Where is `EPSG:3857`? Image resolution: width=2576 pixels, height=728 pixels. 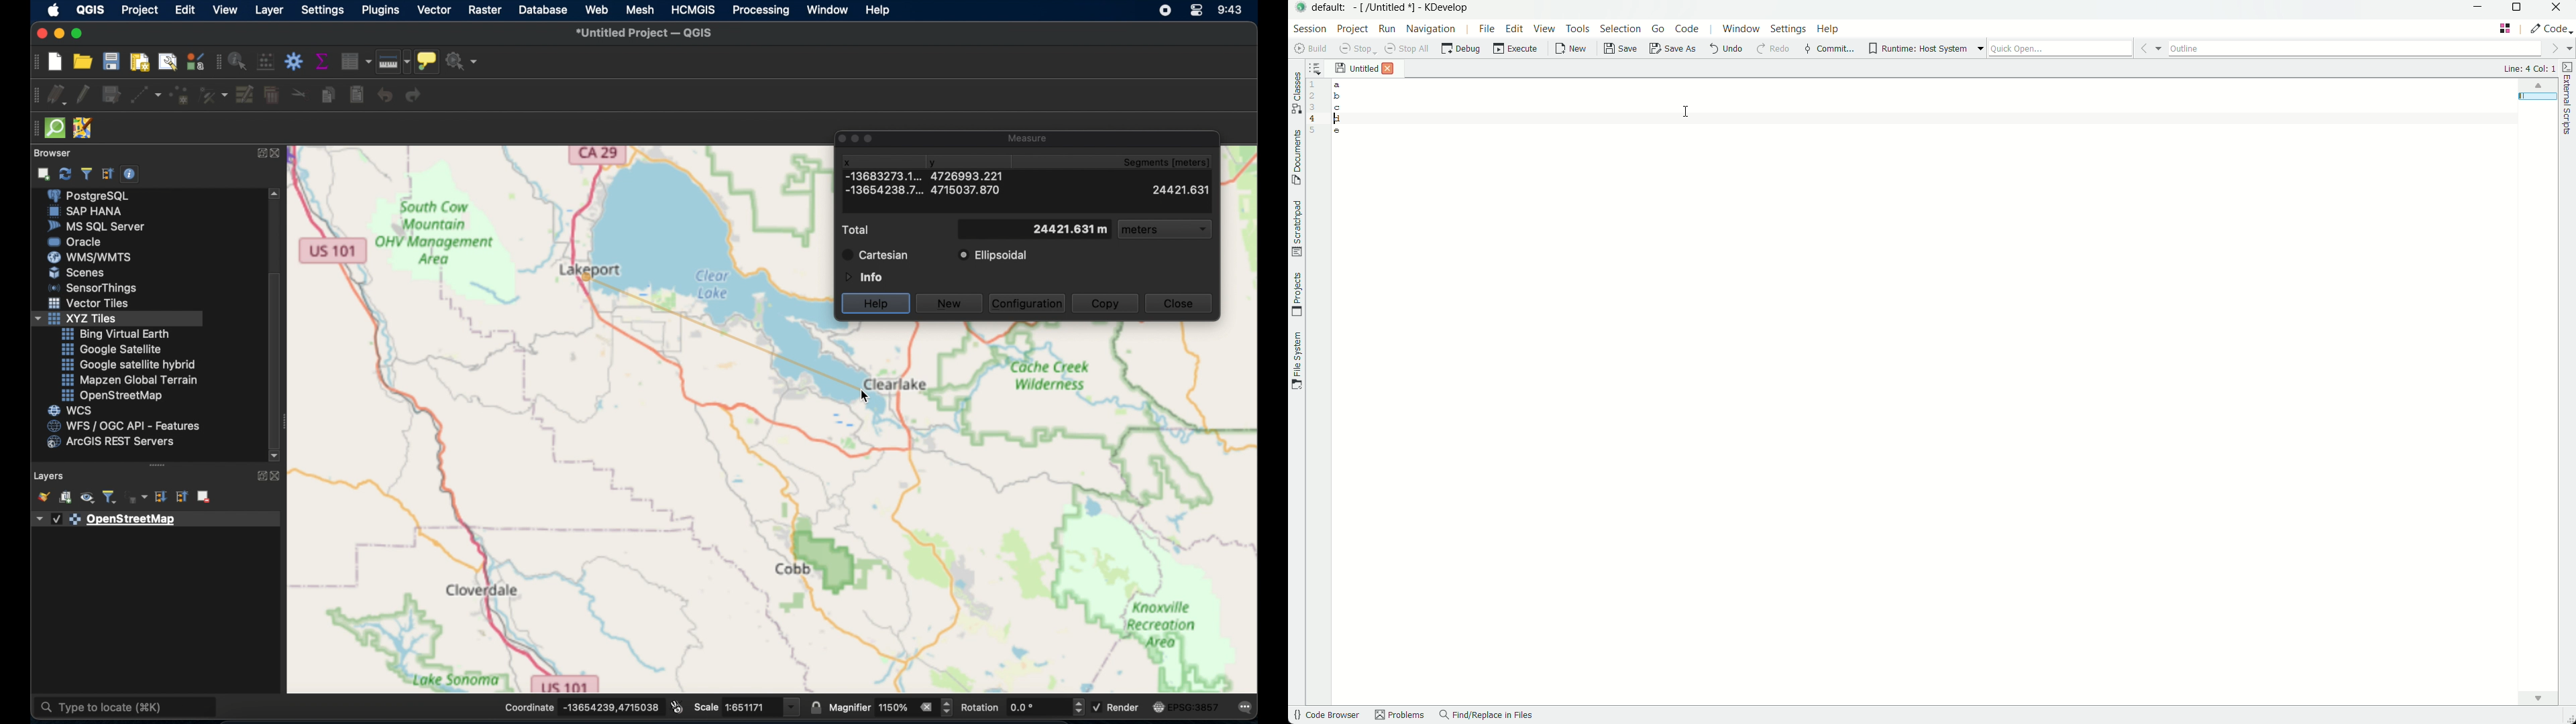 EPSG:3857 is located at coordinates (1186, 706).